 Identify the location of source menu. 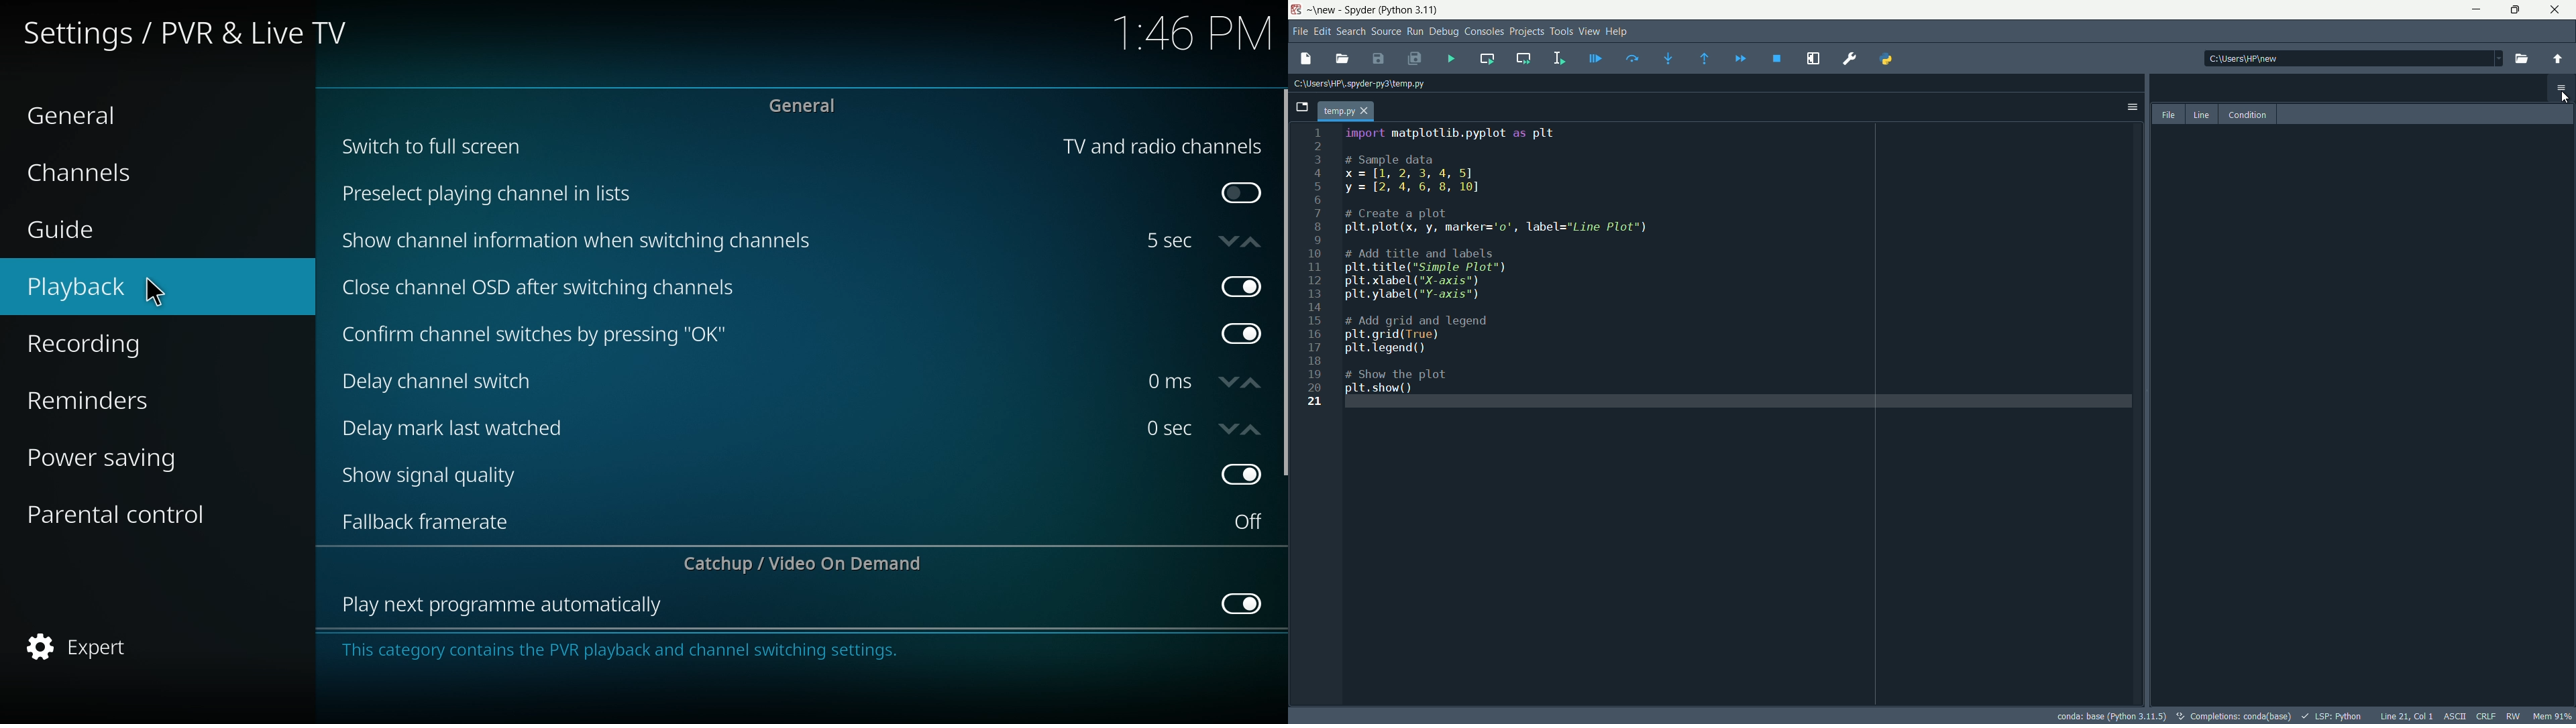
(1385, 32).